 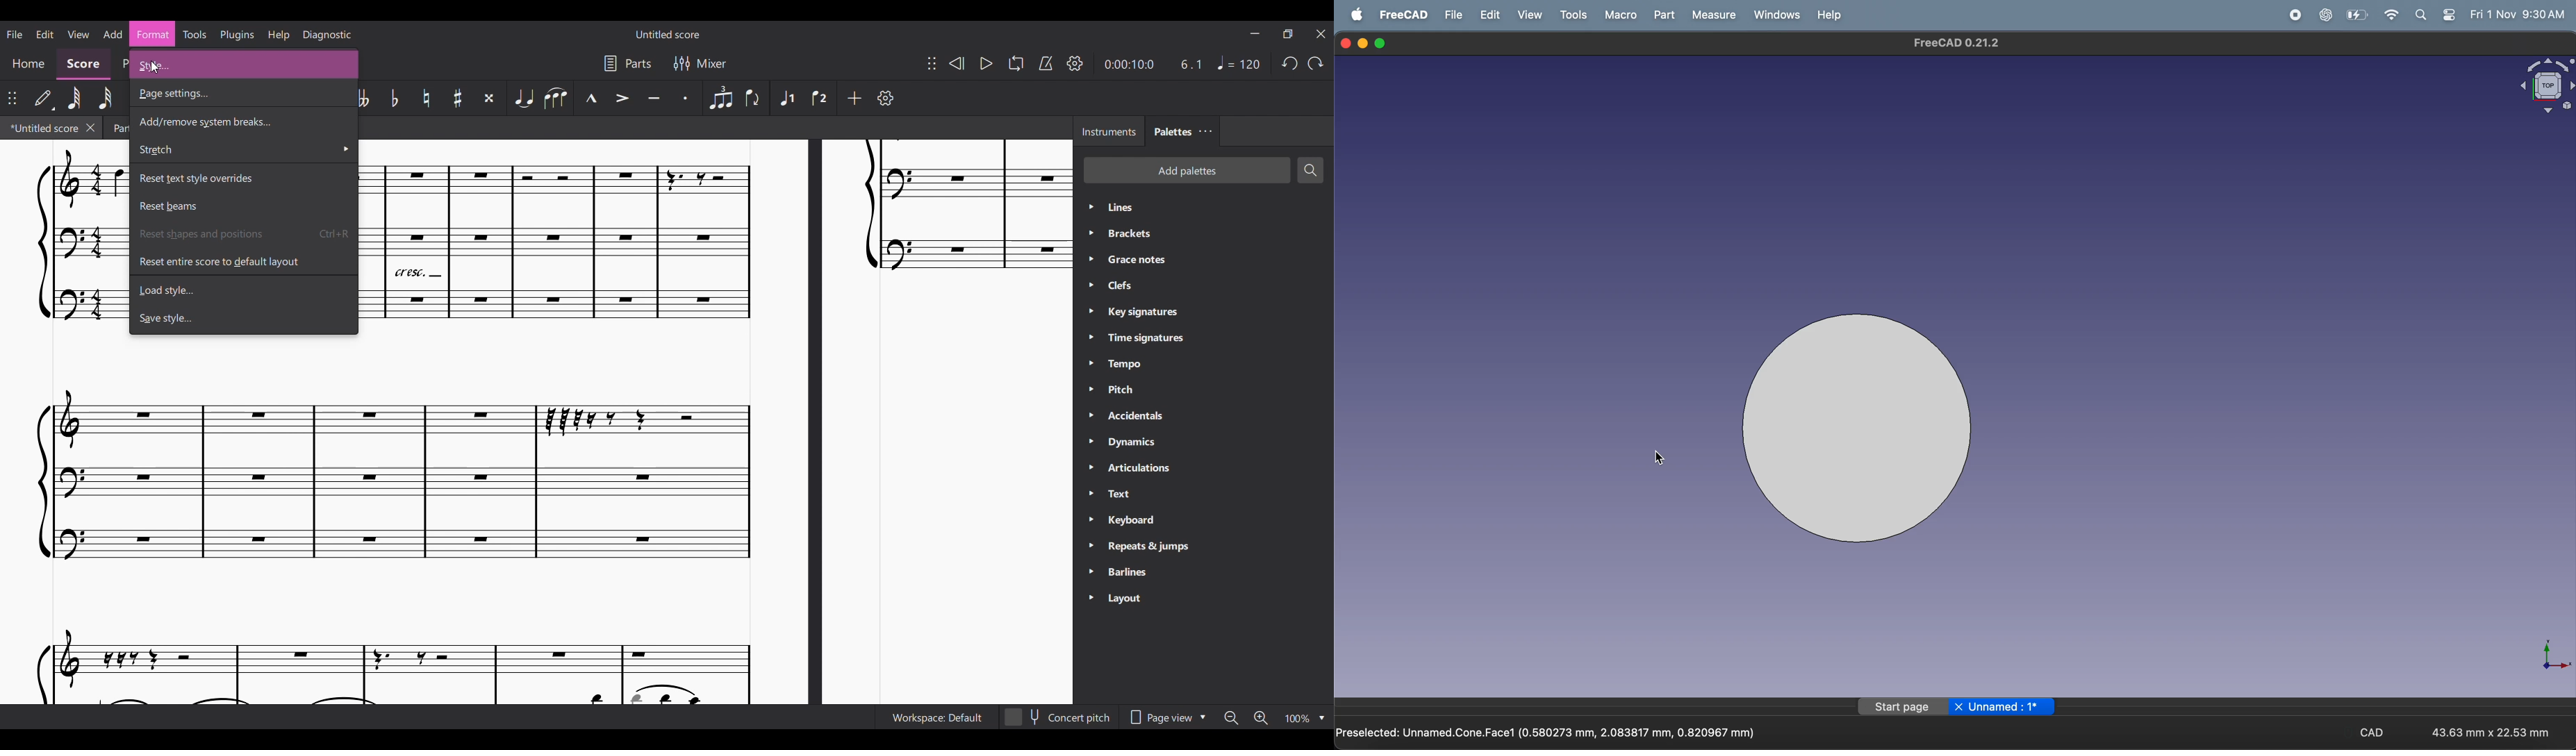 I want to click on Search palettes, so click(x=1310, y=170).